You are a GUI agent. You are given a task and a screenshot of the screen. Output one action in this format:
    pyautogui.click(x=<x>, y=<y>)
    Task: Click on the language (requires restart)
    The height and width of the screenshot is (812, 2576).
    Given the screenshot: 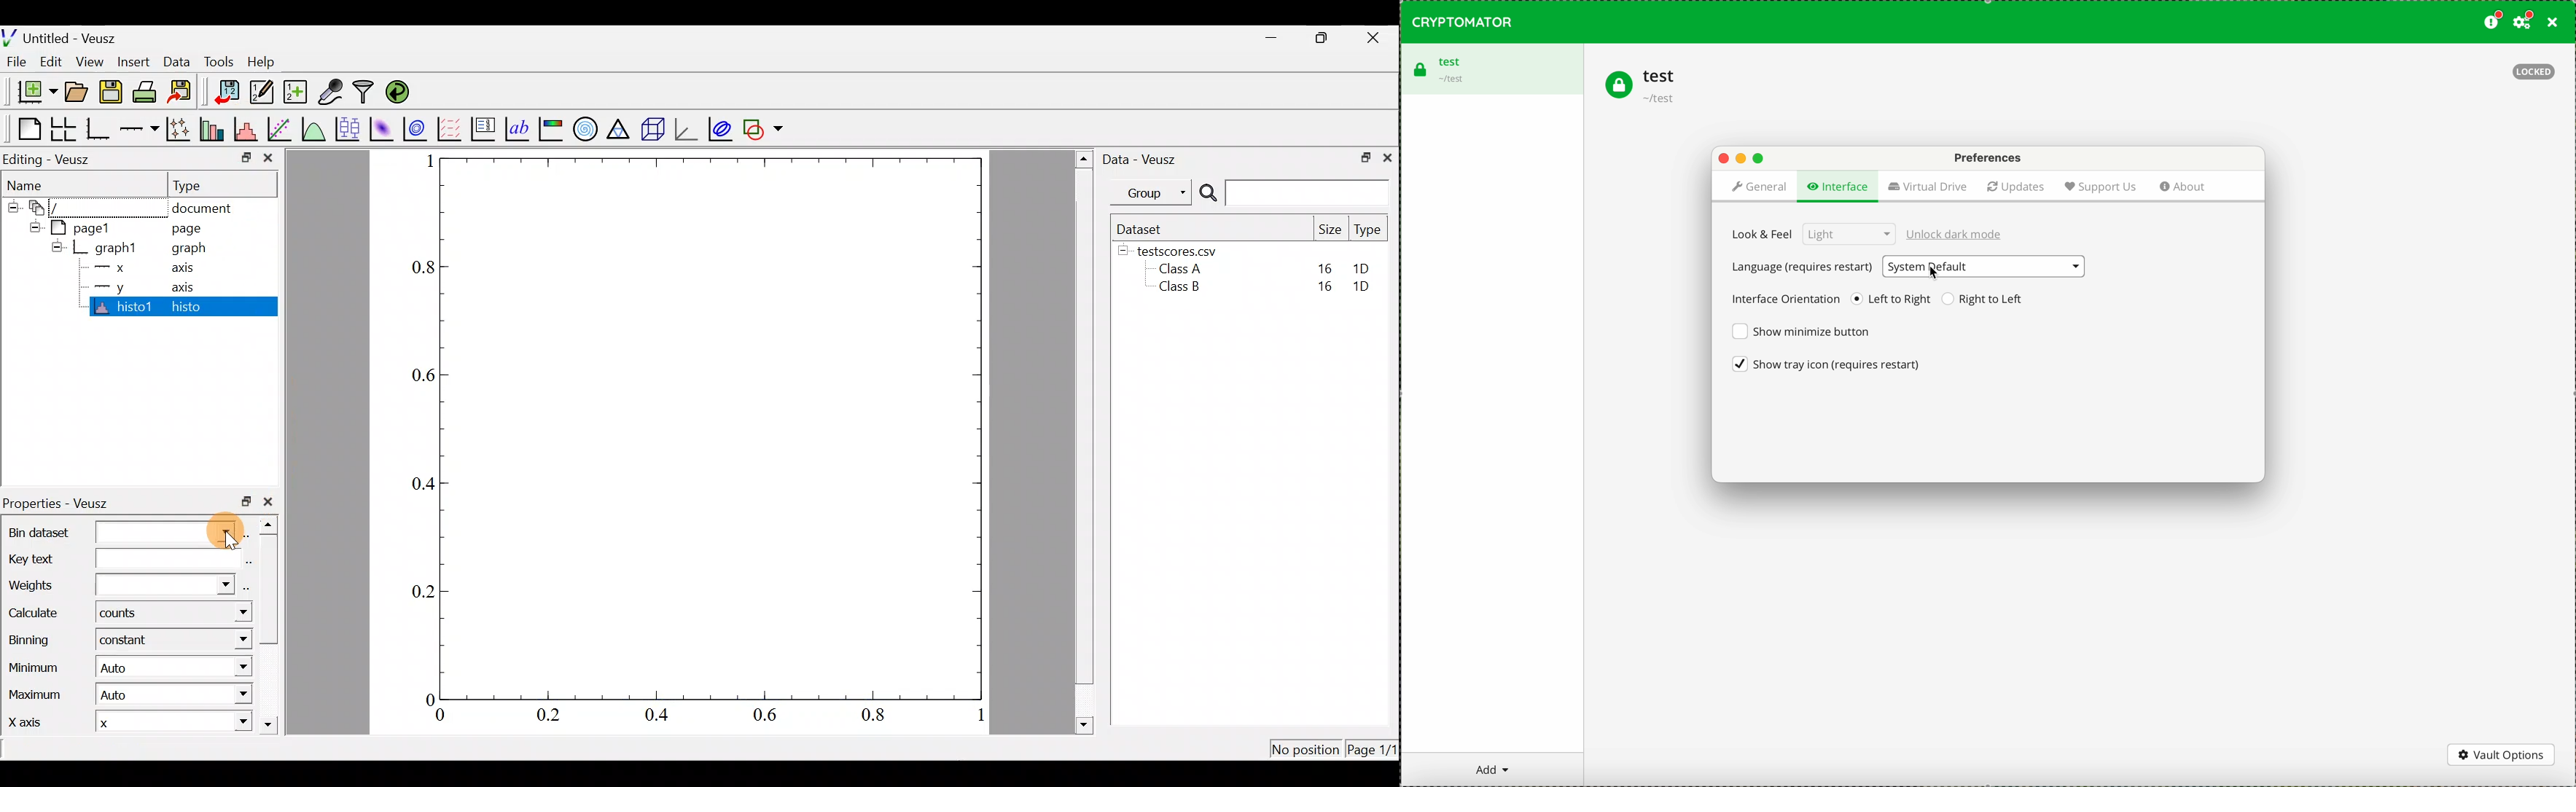 What is the action you would take?
    pyautogui.click(x=1803, y=269)
    